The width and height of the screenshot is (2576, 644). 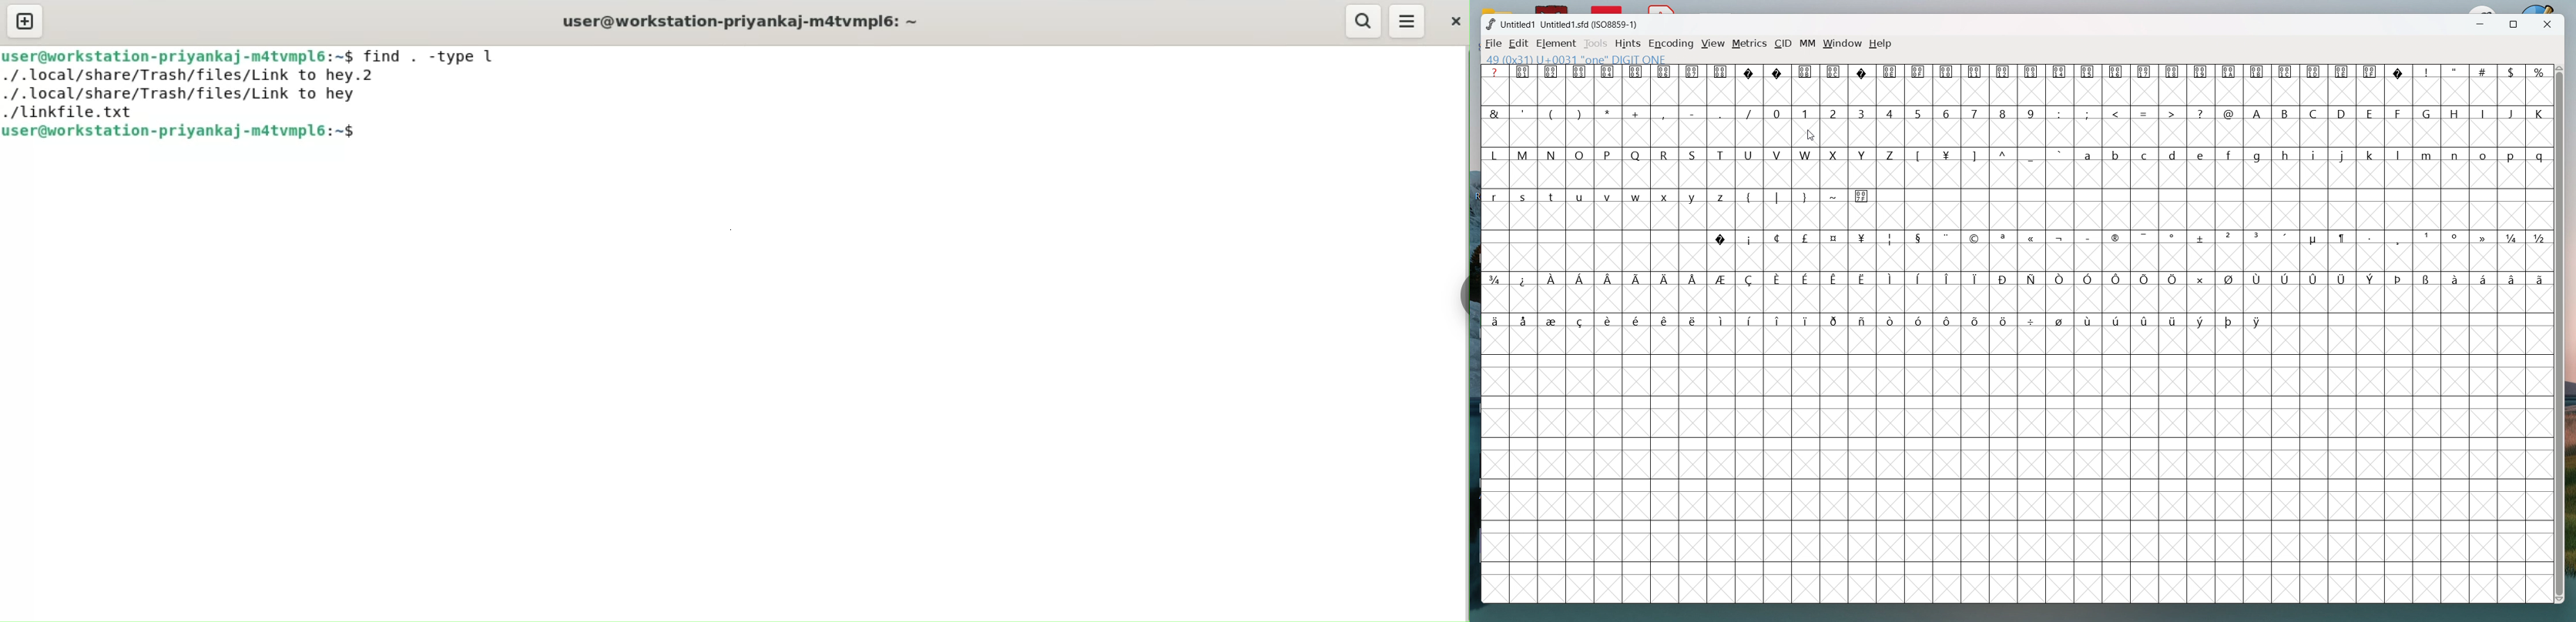 I want to click on new tab, so click(x=26, y=20).